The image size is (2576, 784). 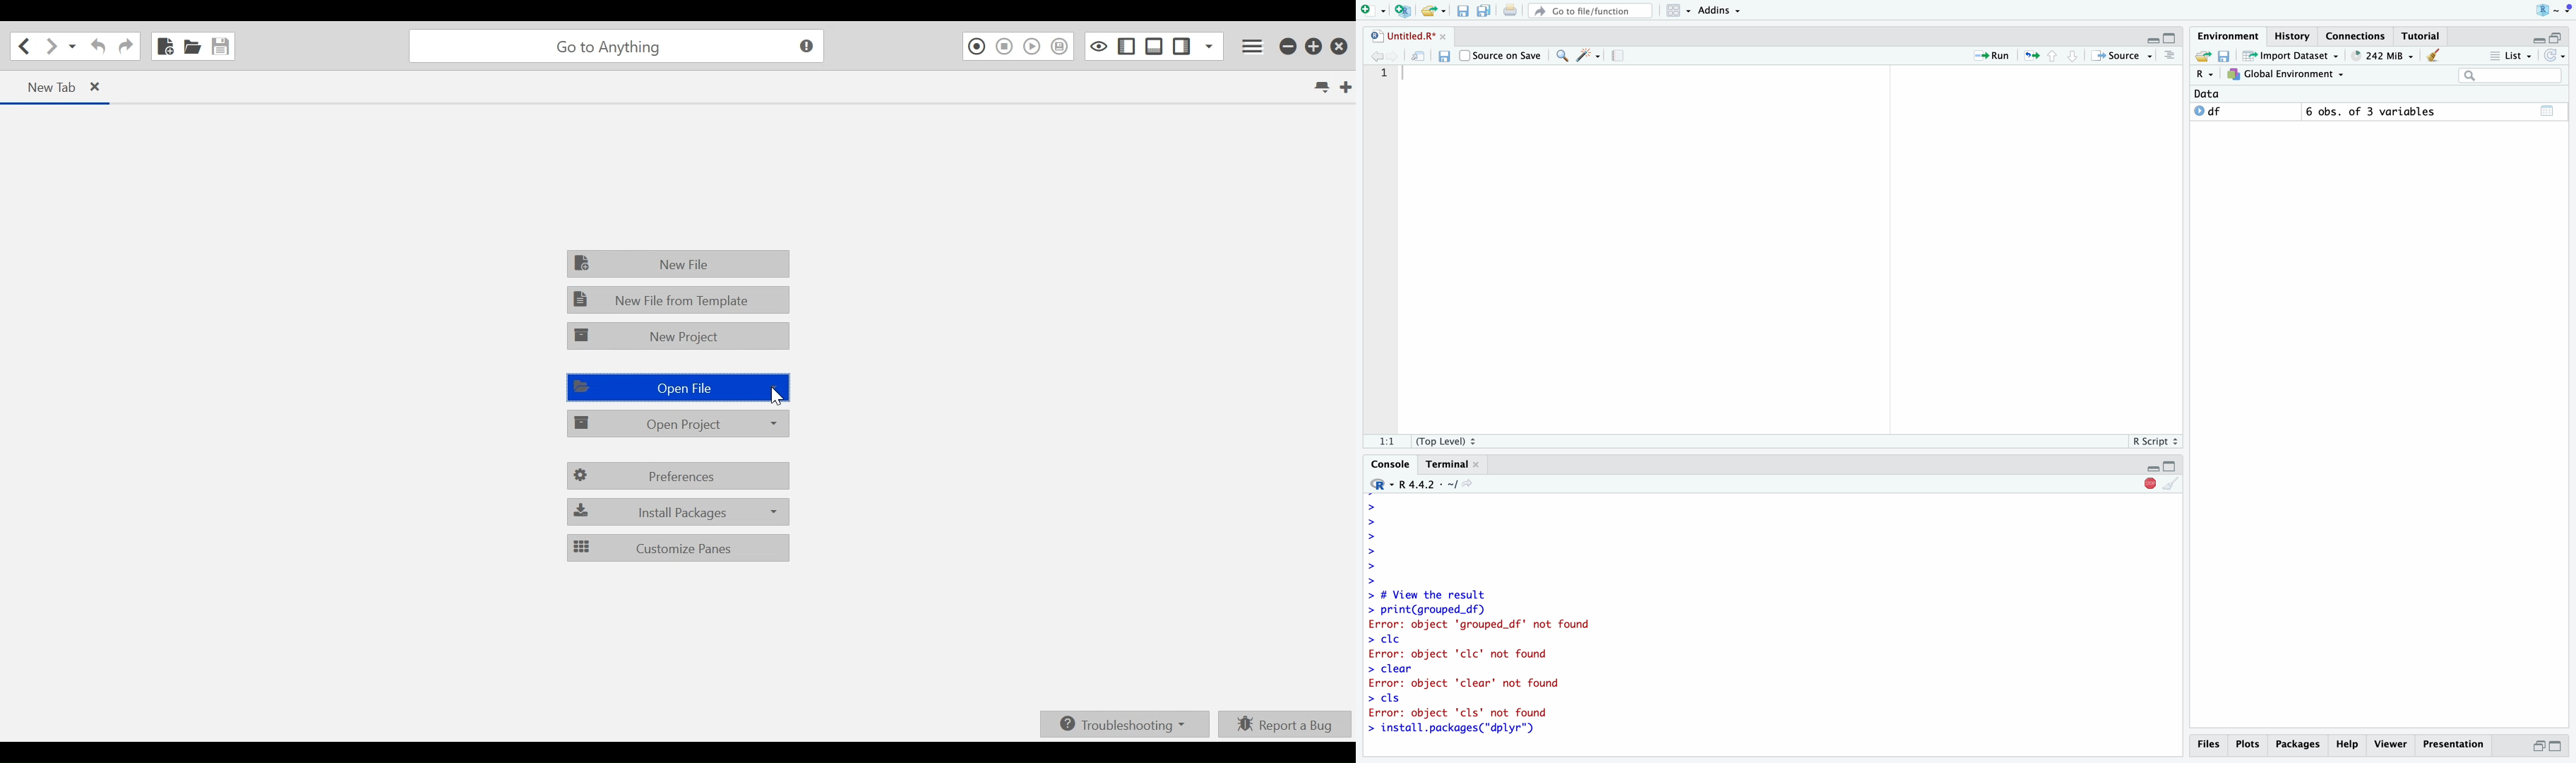 What do you see at coordinates (778, 397) in the screenshot?
I see `Cursor` at bounding box center [778, 397].